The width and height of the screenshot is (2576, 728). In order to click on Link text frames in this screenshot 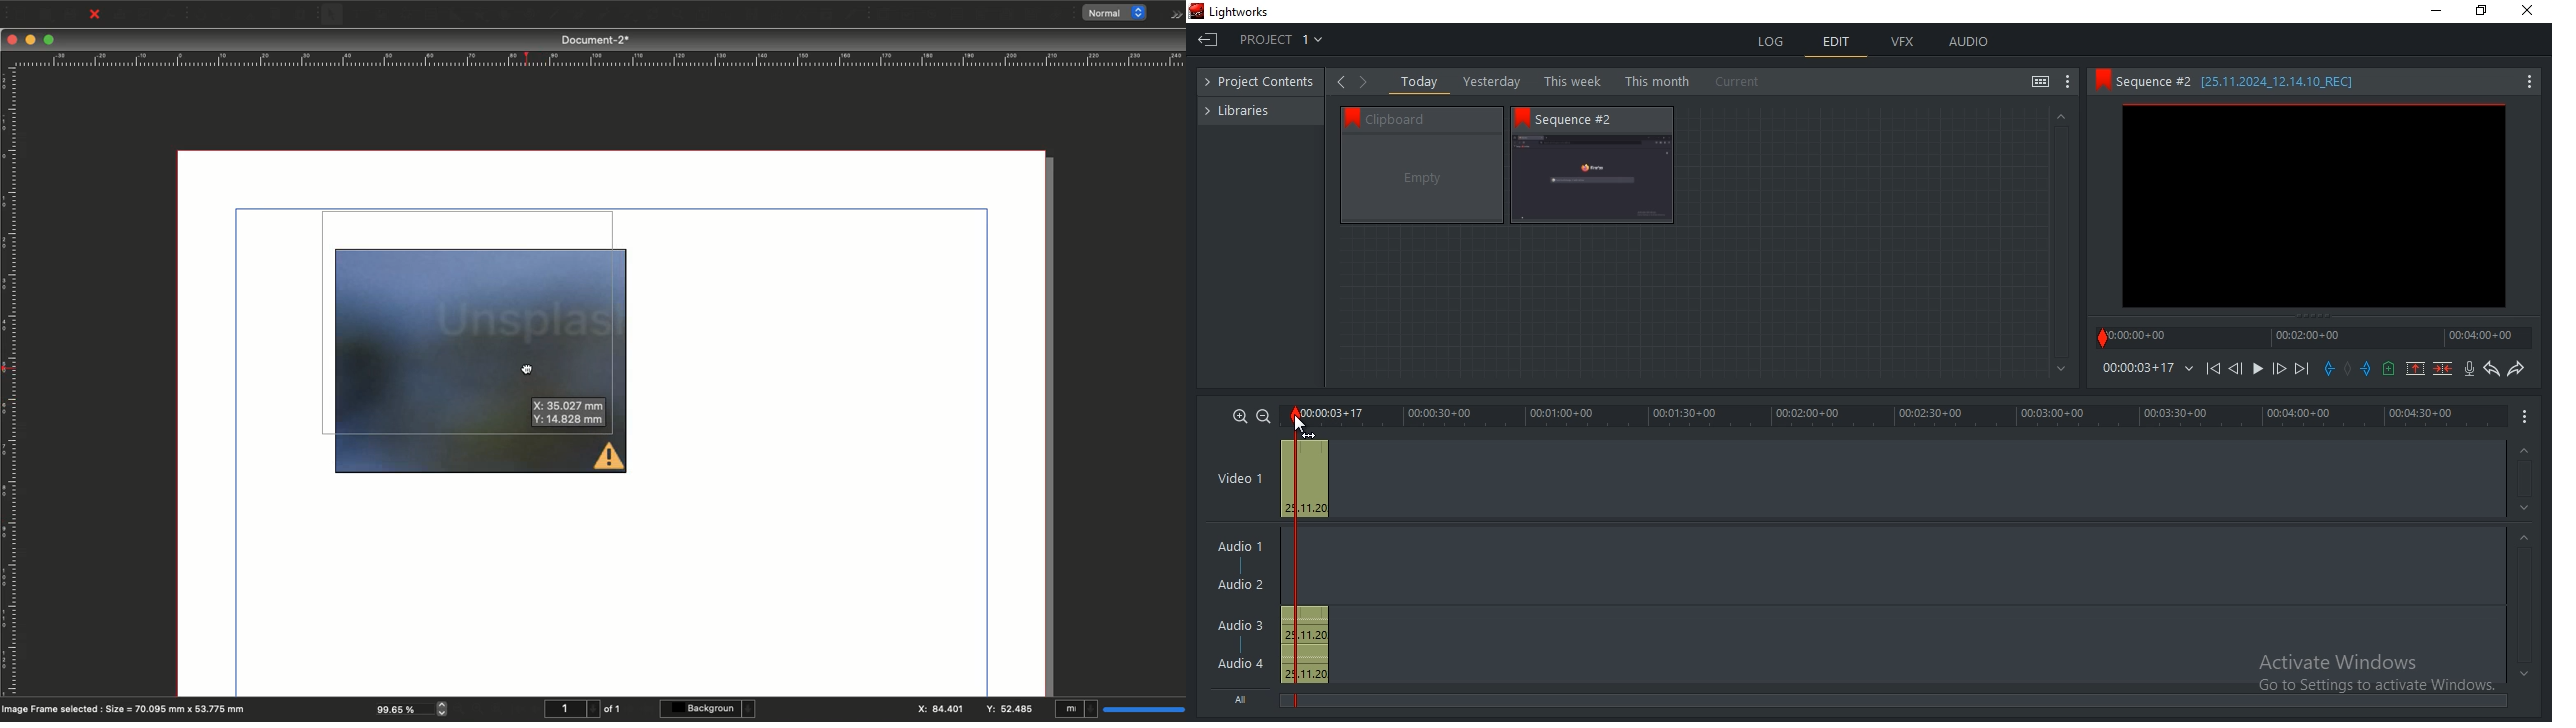, I will do `click(746, 14)`.